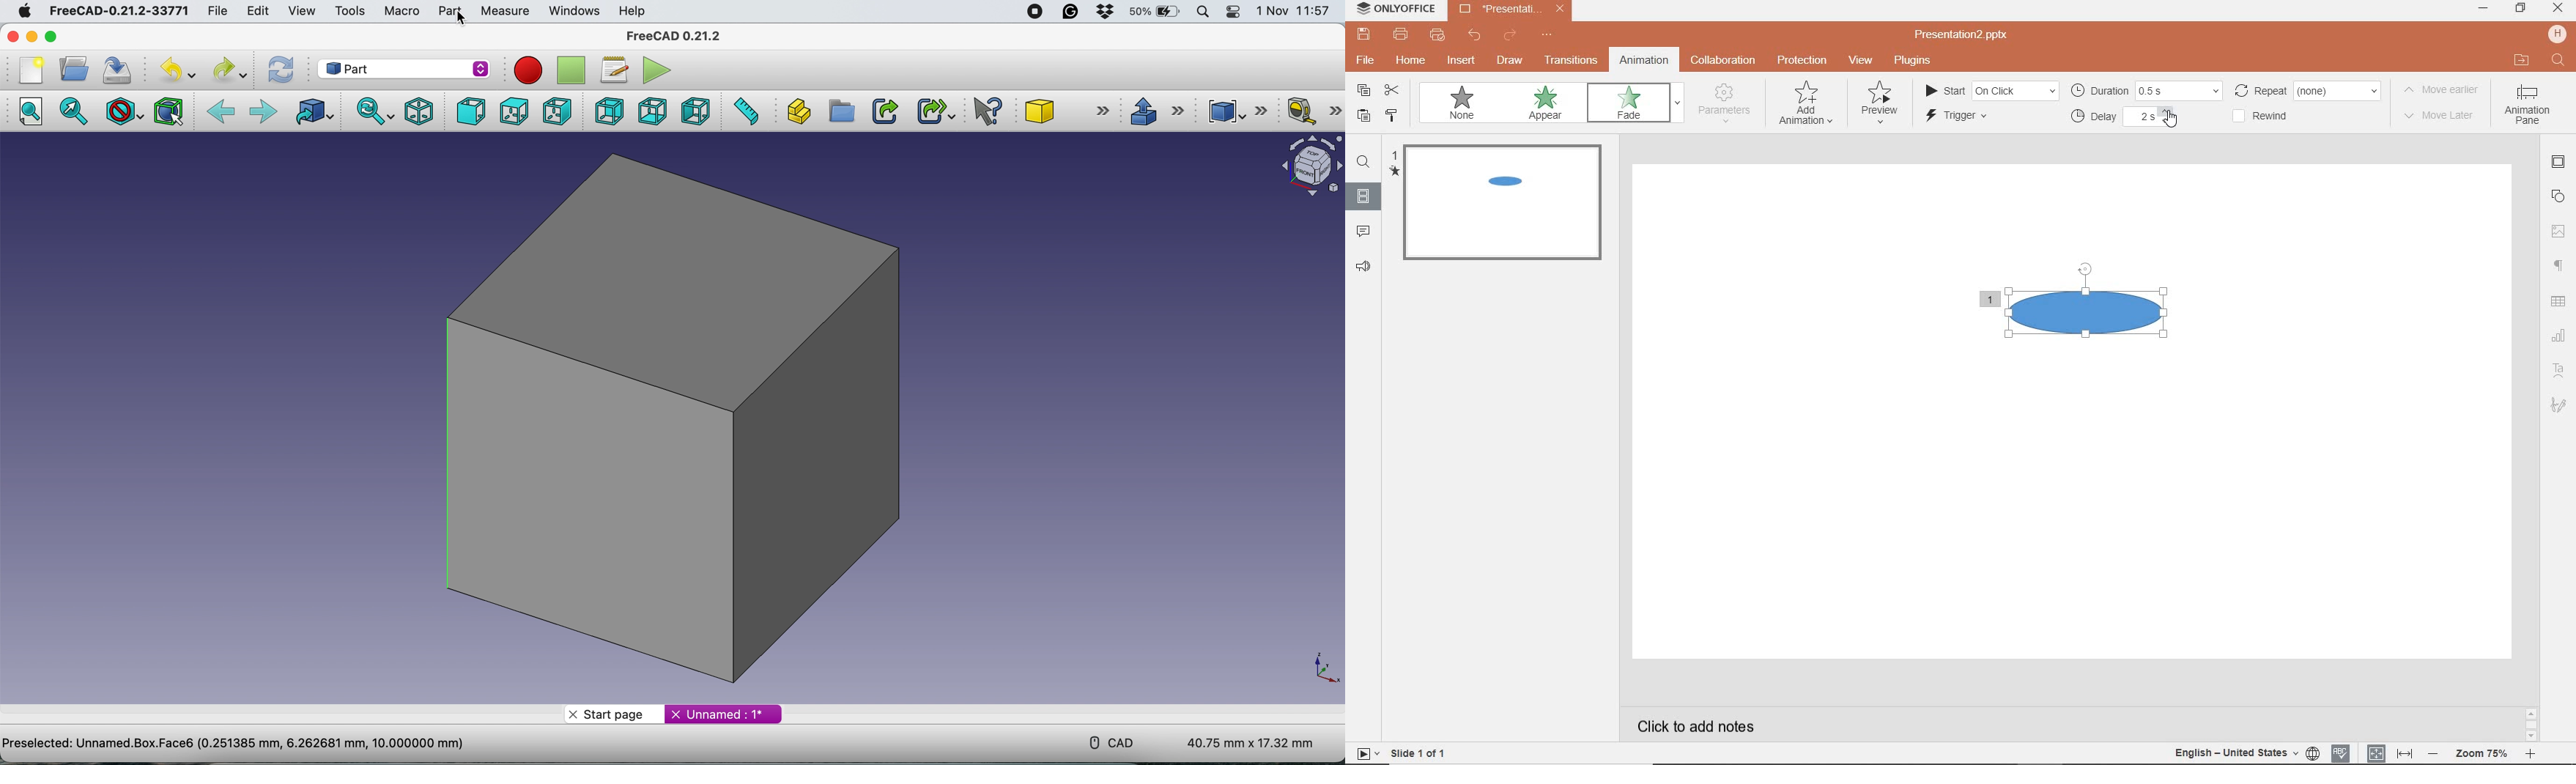  I want to click on slide 1 of 1, so click(1399, 754).